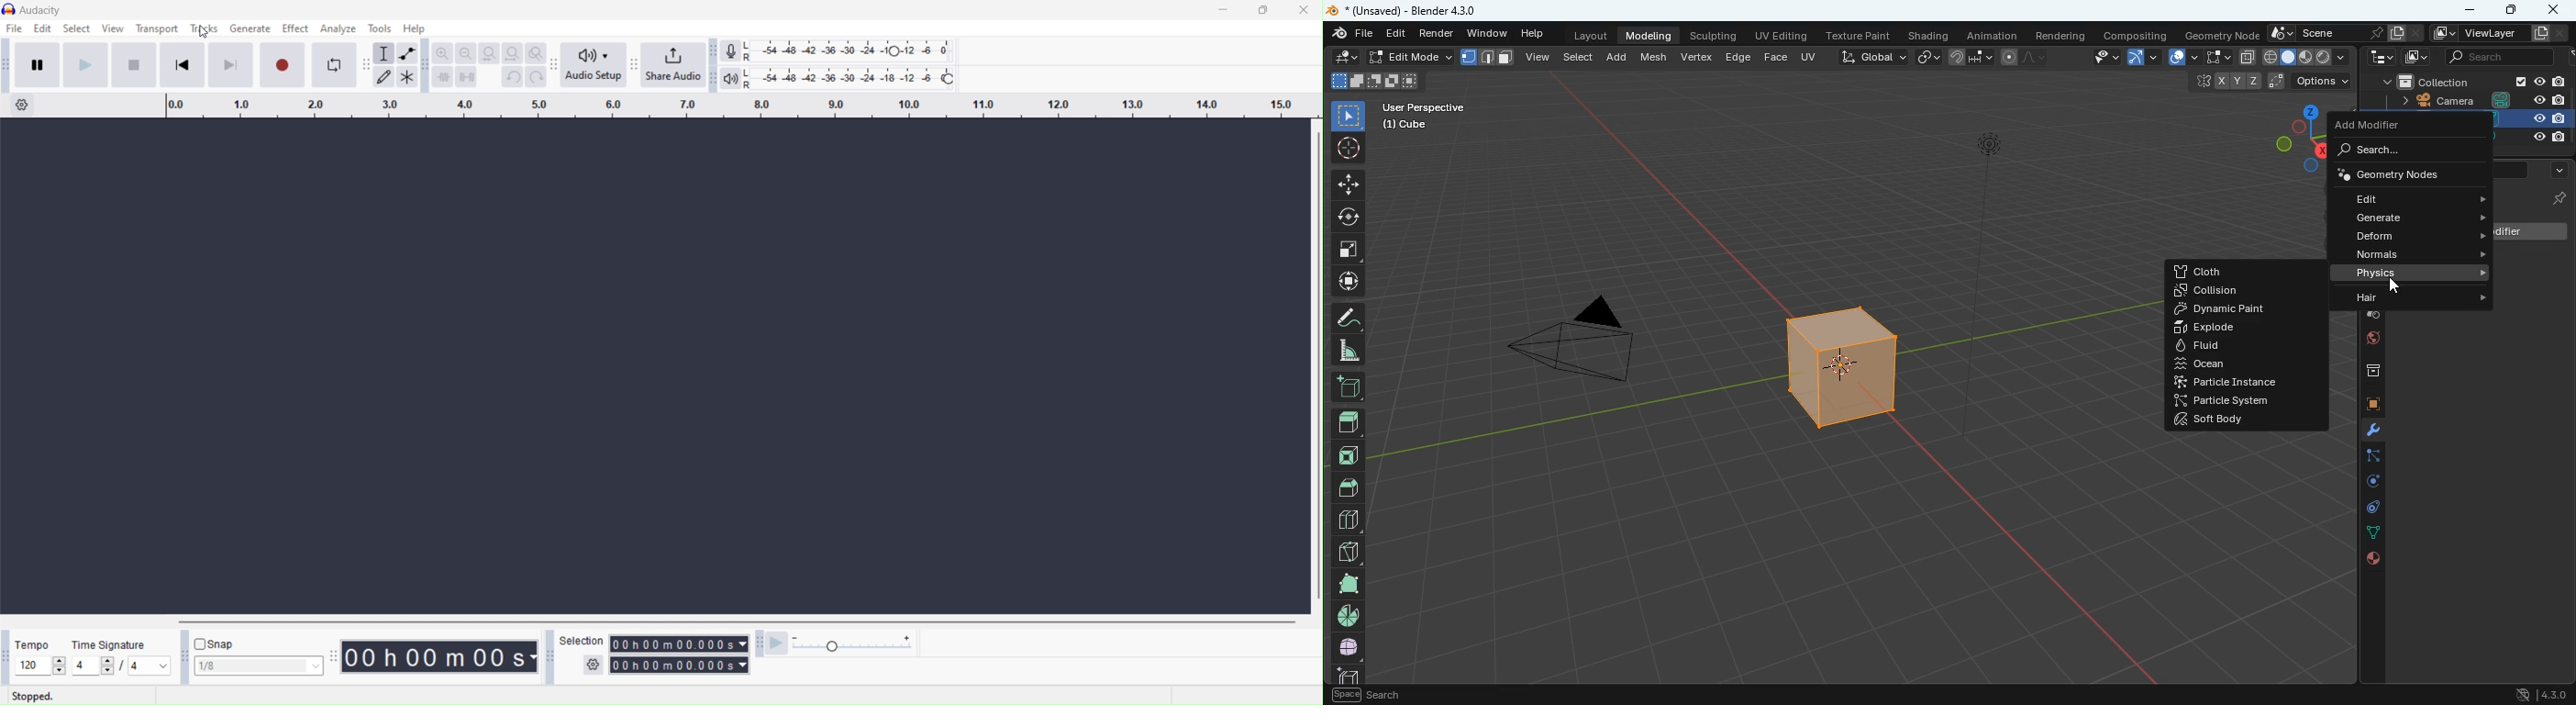  Describe the element at coordinates (1715, 33) in the screenshot. I see `sculpting` at that location.